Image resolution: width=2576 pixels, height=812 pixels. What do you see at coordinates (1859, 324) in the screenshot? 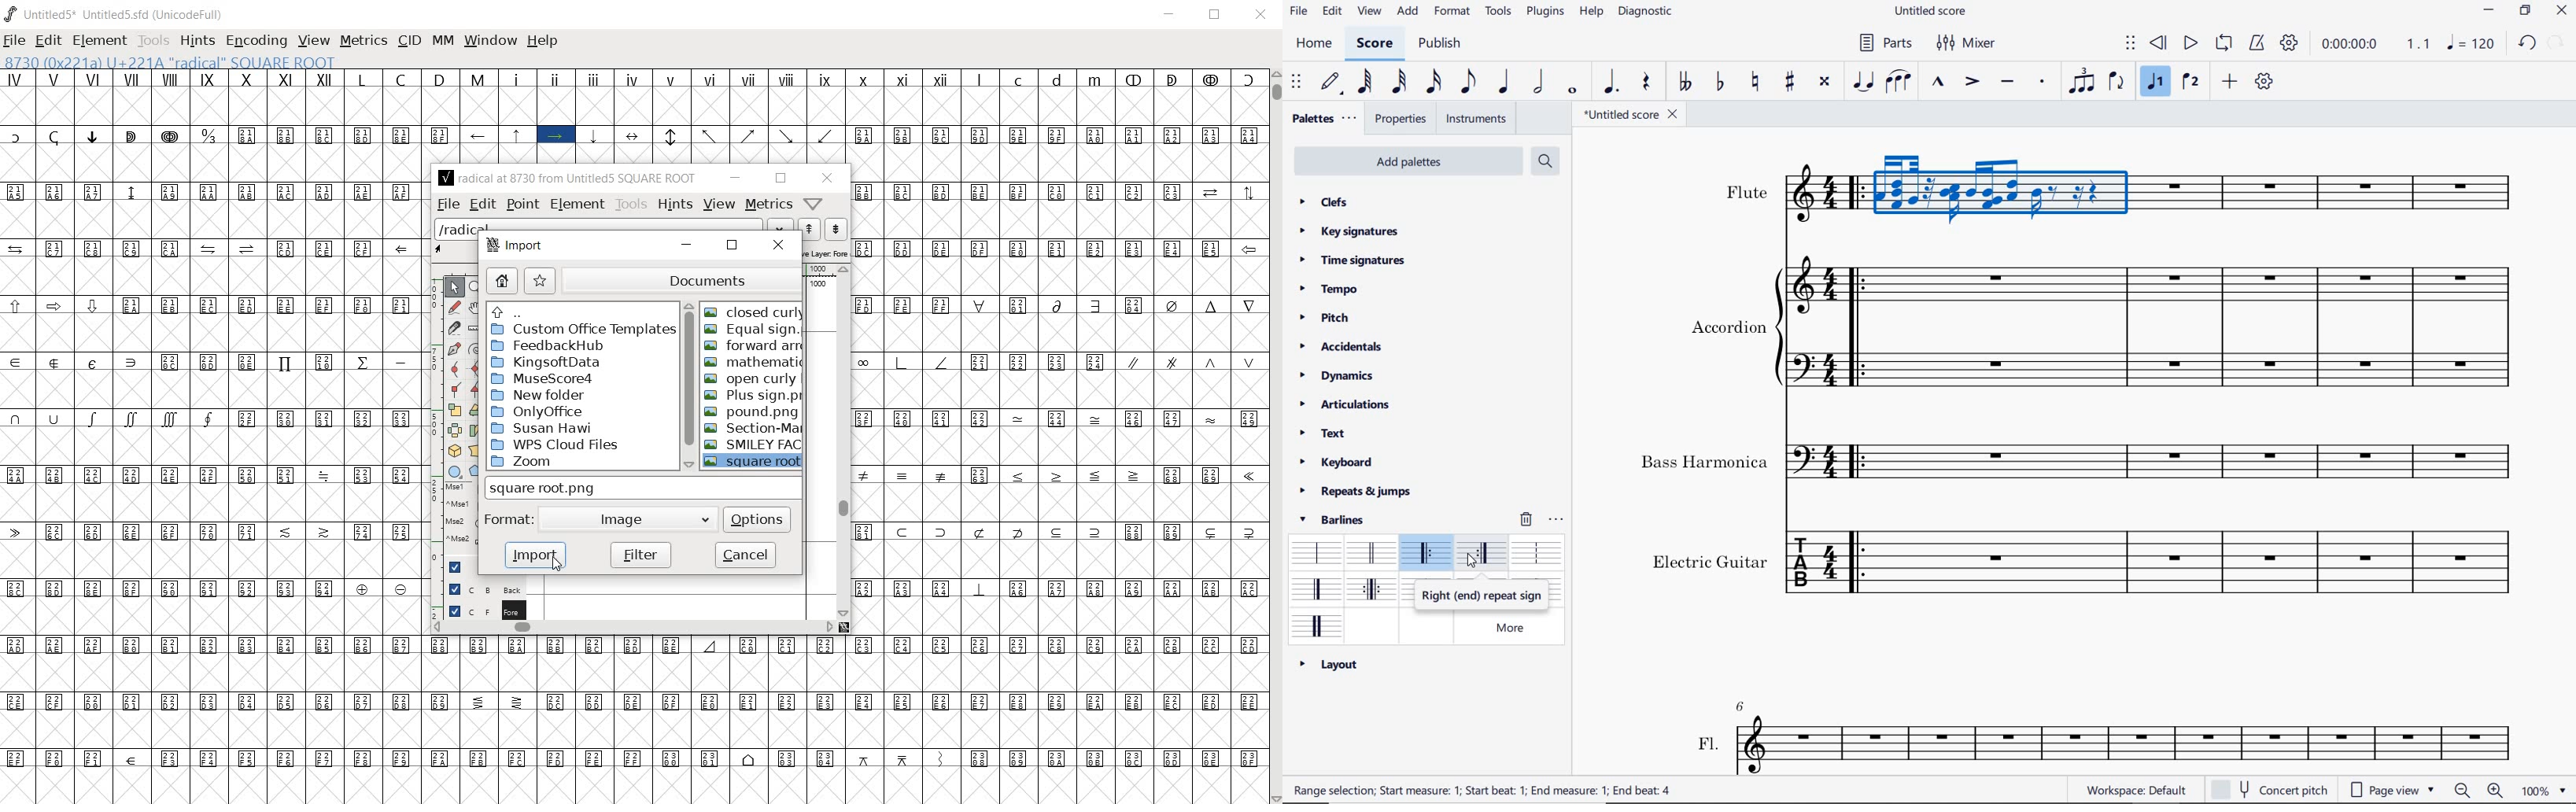
I see `left (start) repeat sign added` at bounding box center [1859, 324].